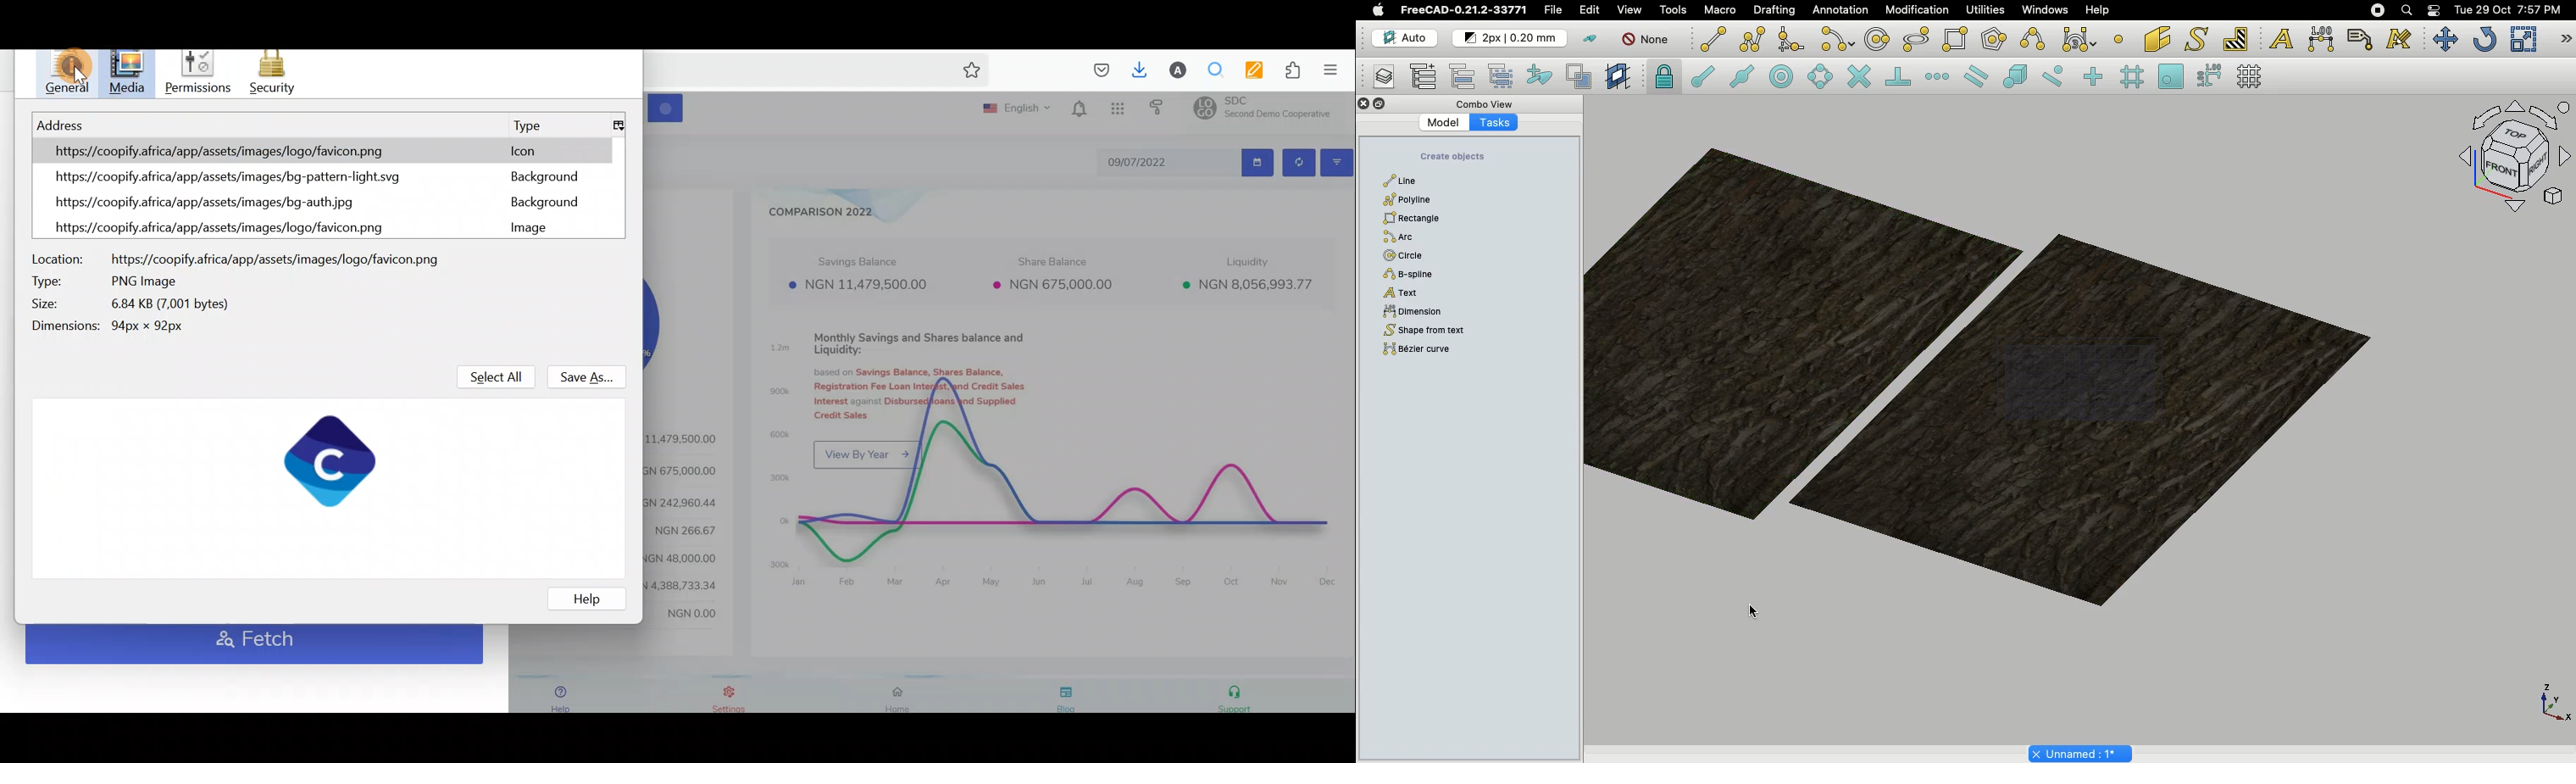 Image resolution: width=2576 pixels, height=784 pixels. I want to click on Utilities, so click(1985, 10).